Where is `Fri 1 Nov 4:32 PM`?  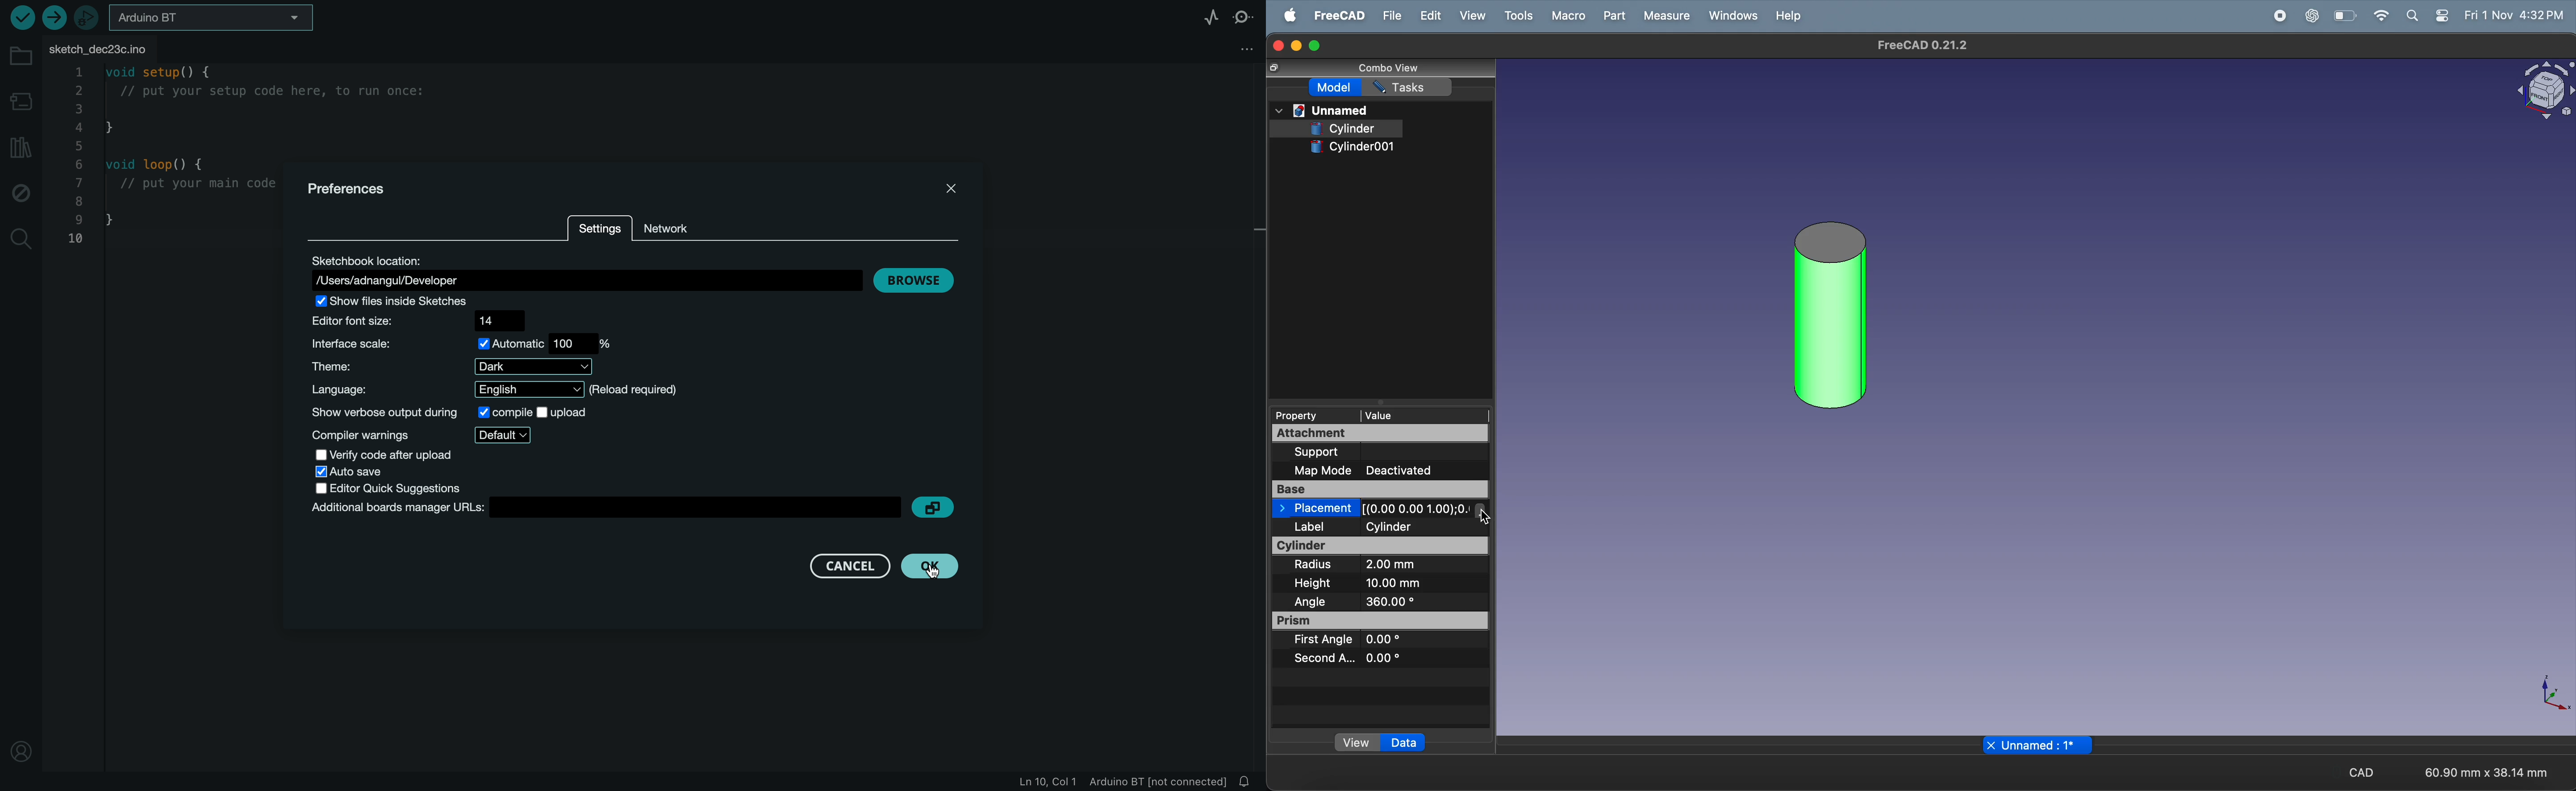 Fri 1 Nov 4:32 PM is located at coordinates (2514, 16).